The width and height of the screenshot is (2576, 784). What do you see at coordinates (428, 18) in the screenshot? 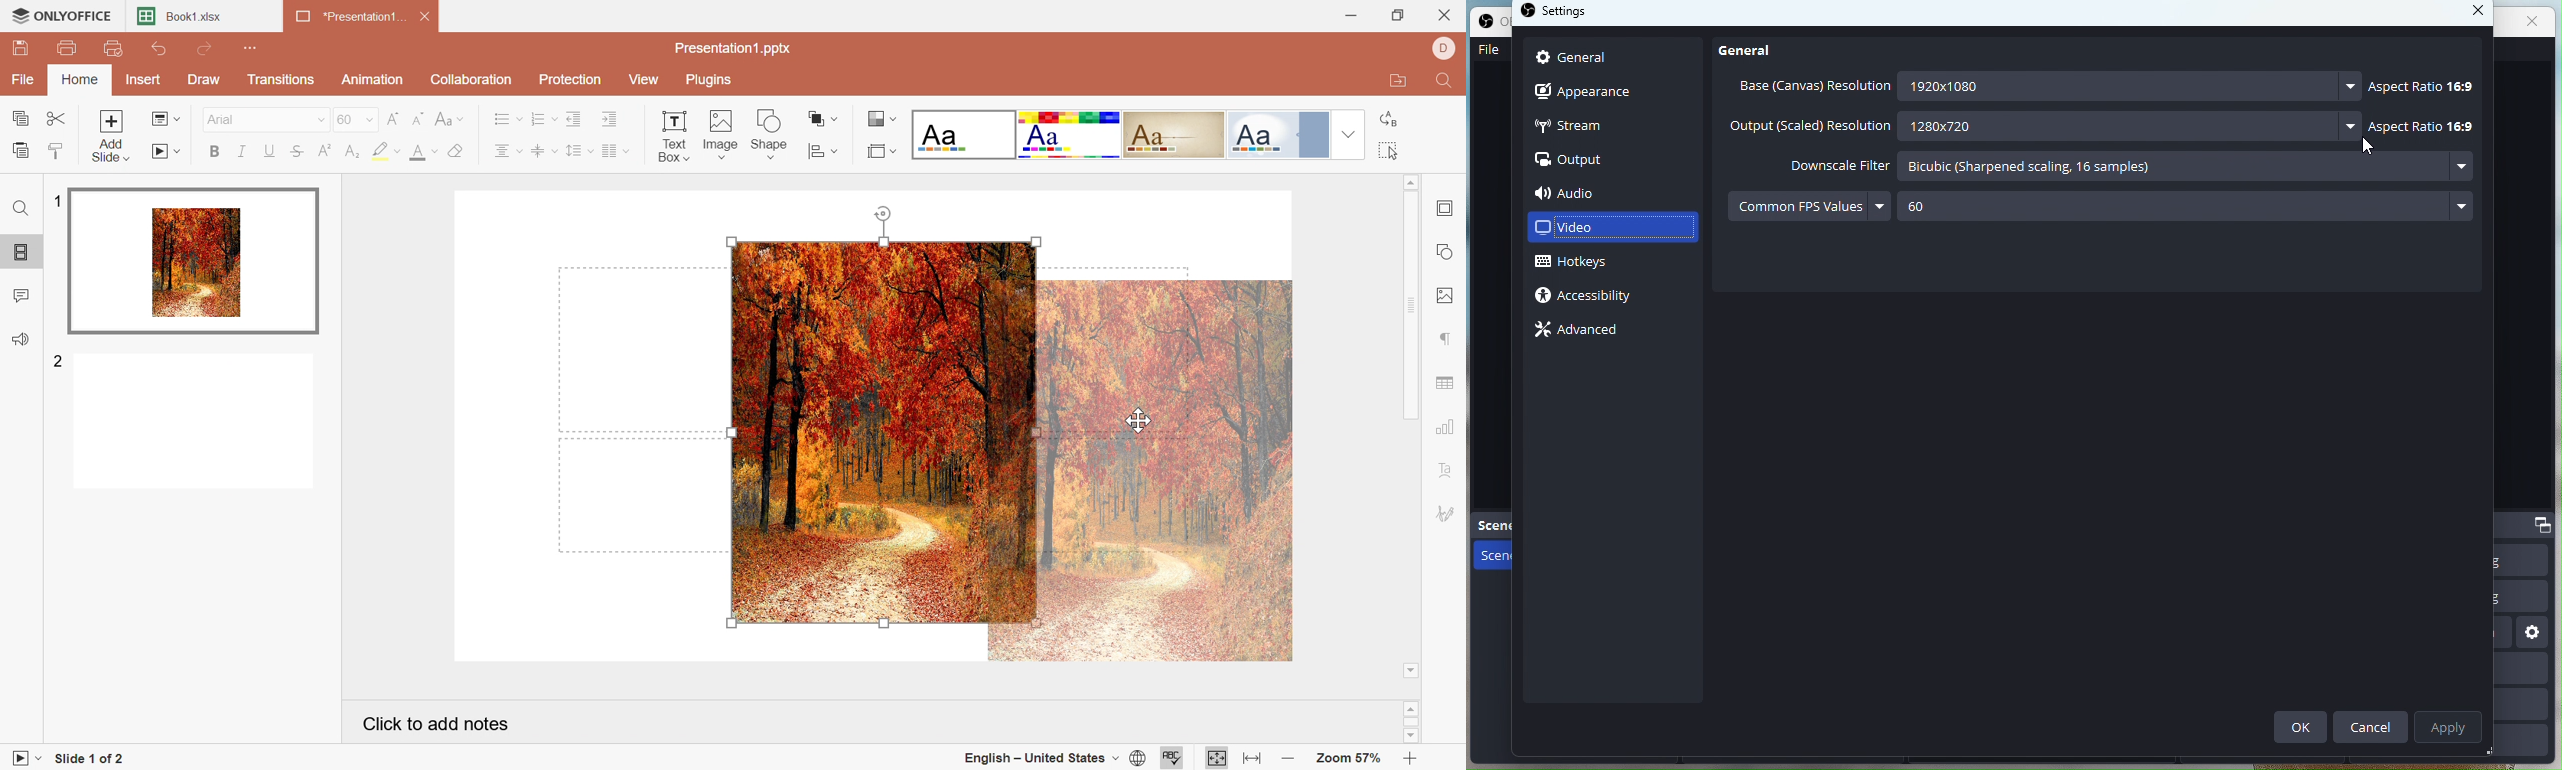
I see `Close` at bounding box center [428, 18].